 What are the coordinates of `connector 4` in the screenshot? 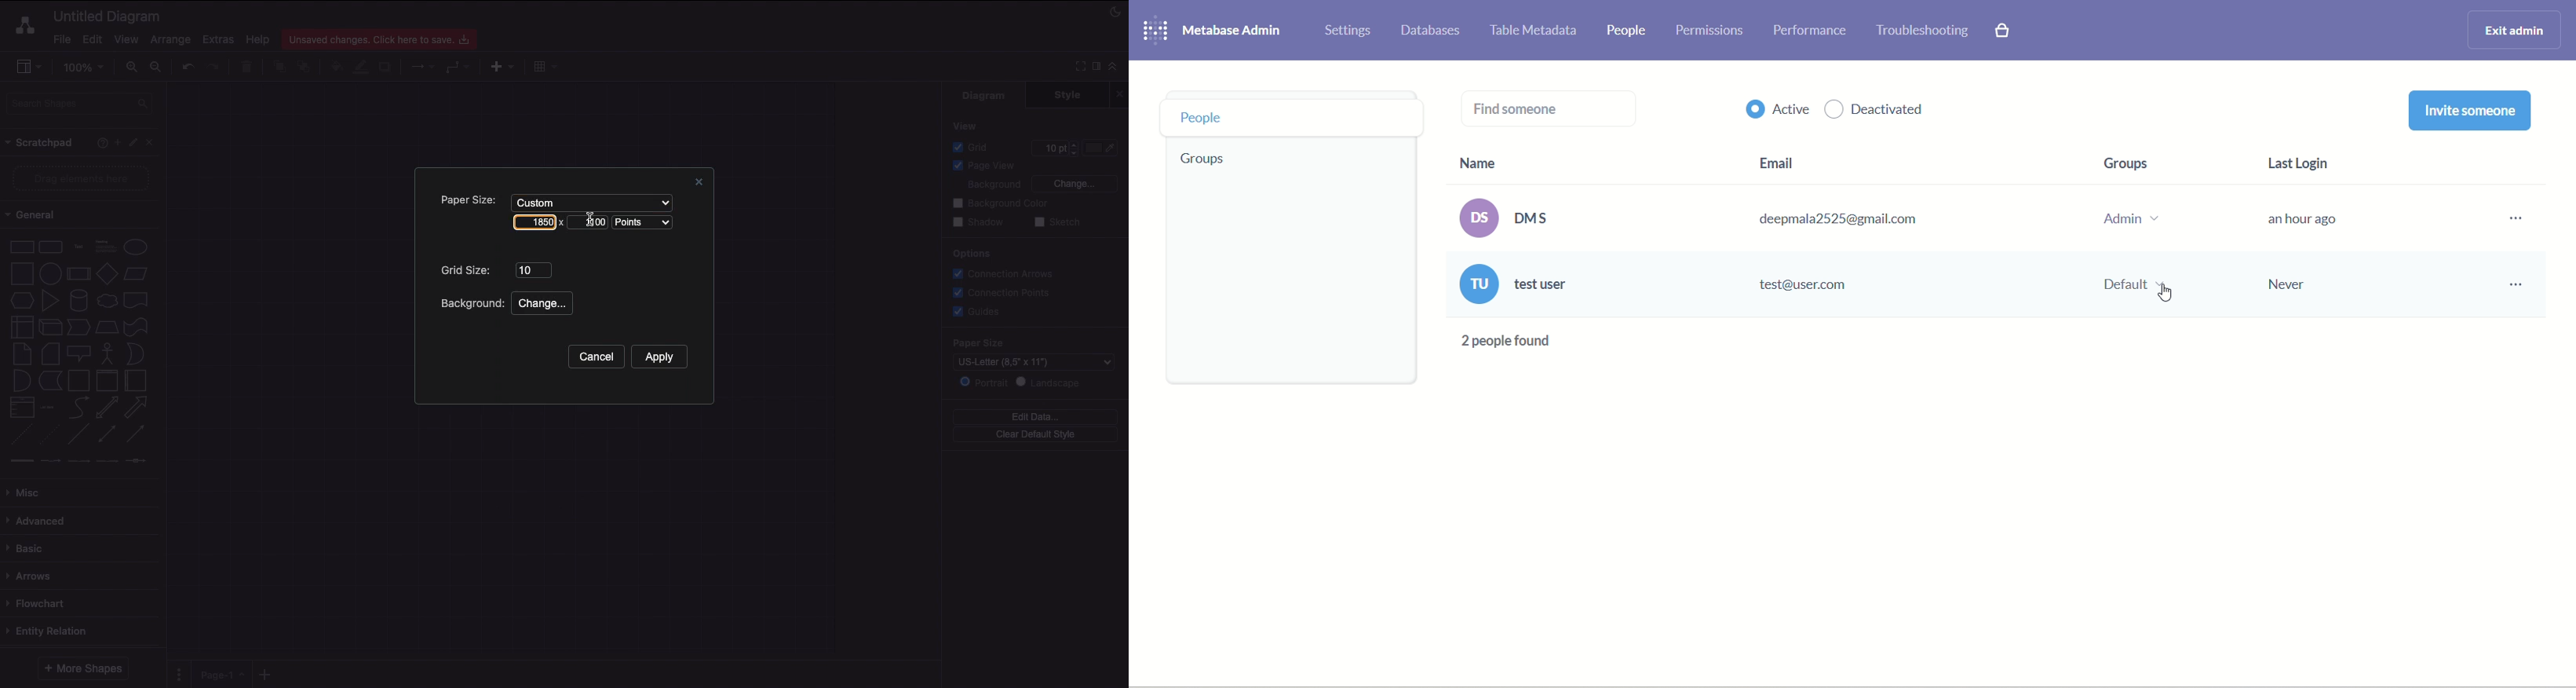 It's located at (108, 459).